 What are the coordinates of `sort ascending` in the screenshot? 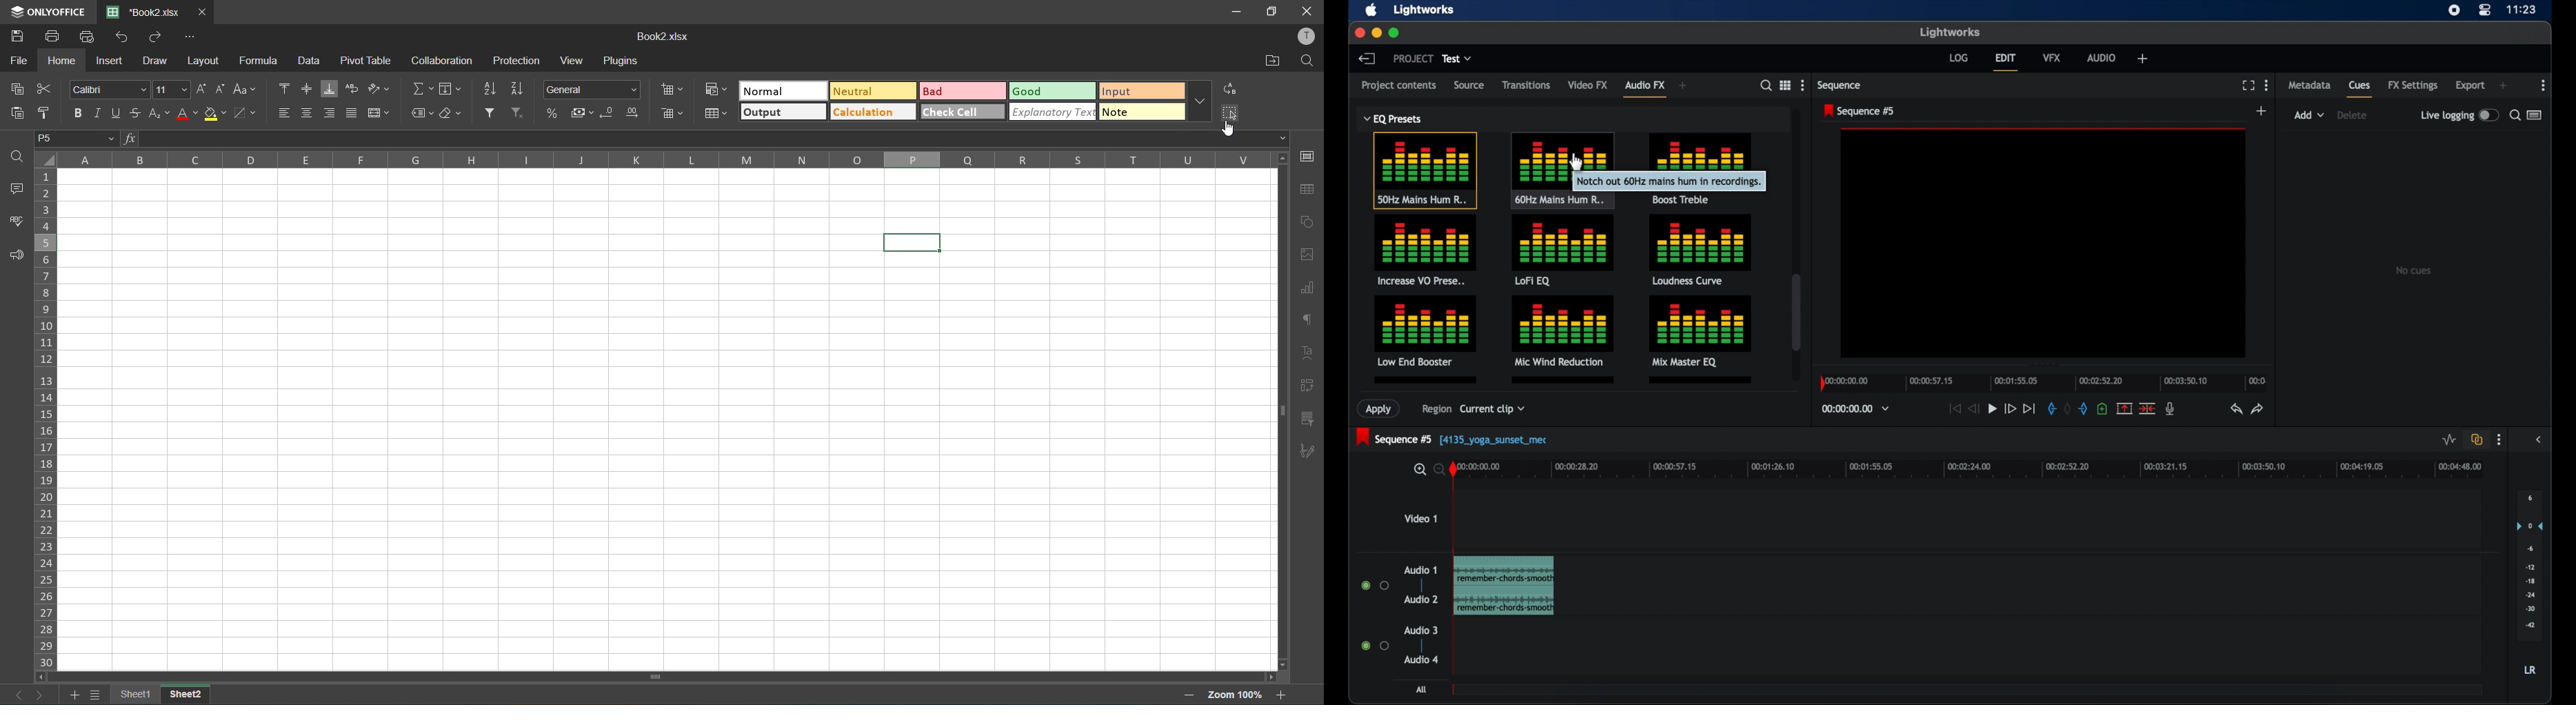 It's located at (494, 90).